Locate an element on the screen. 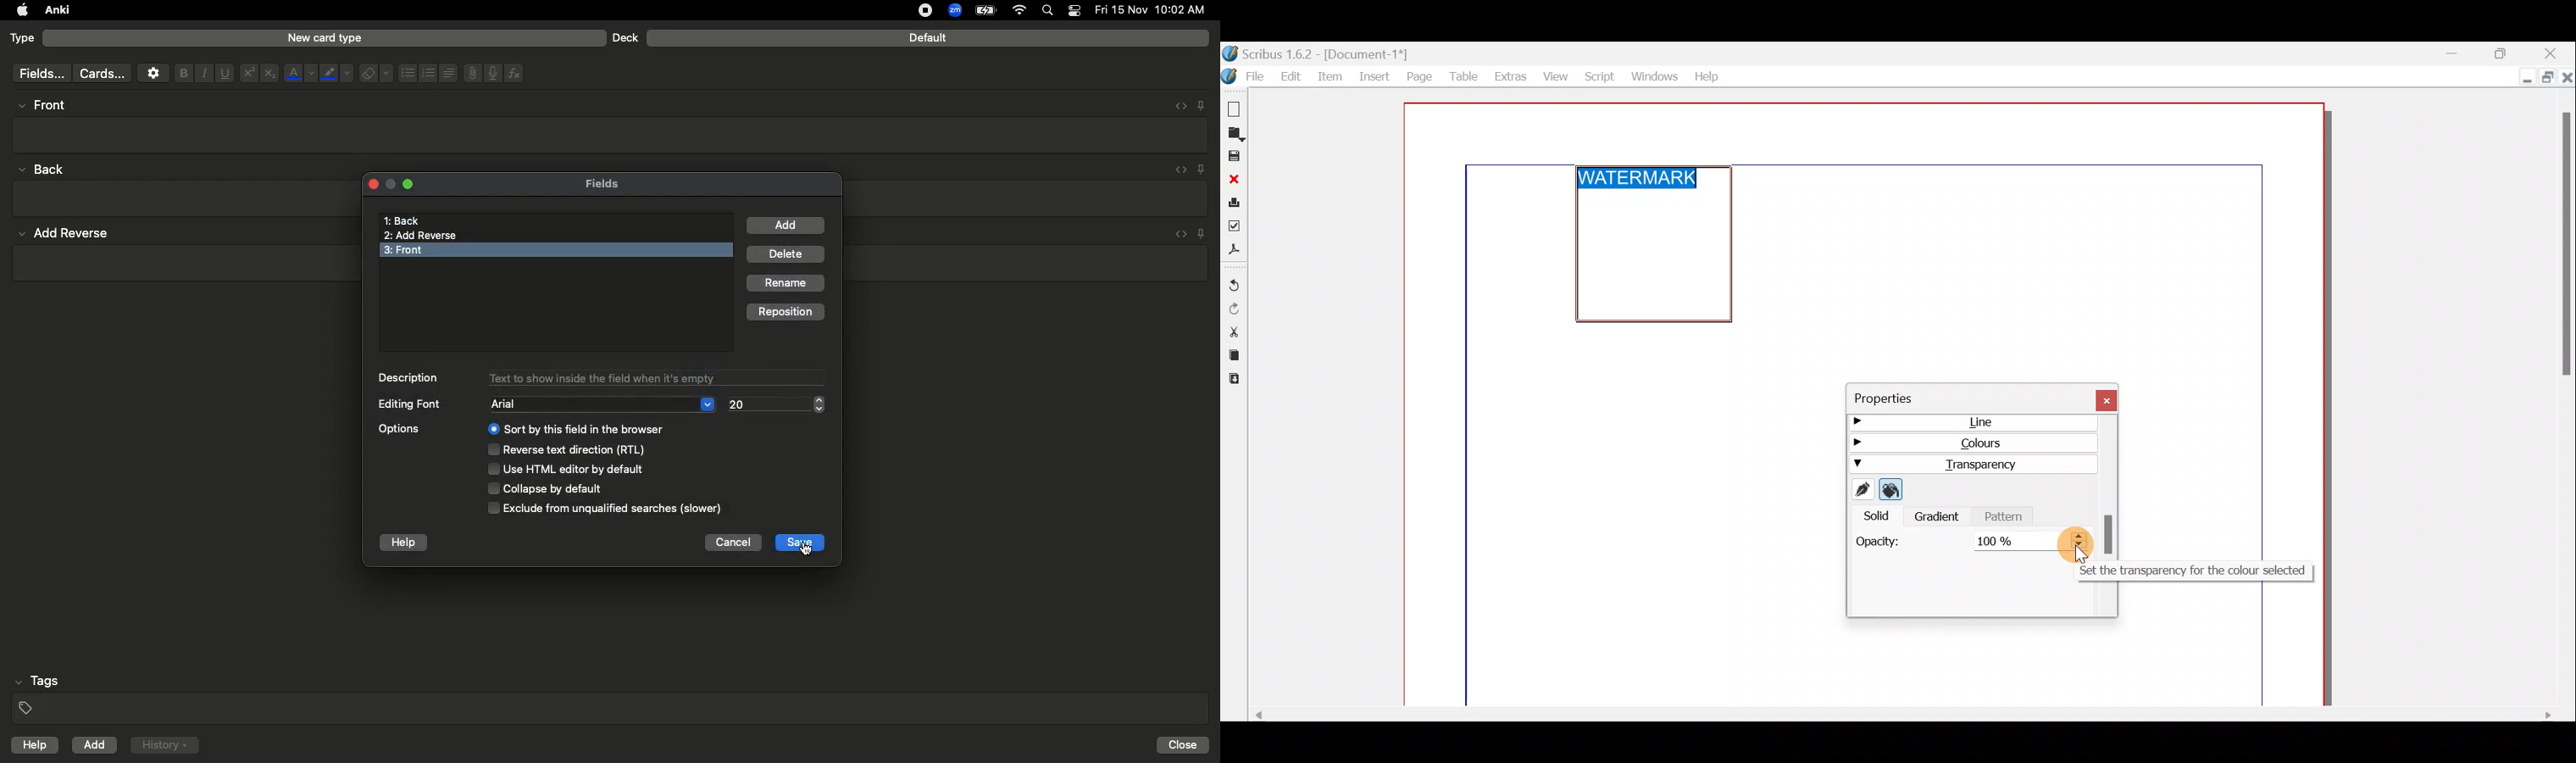 Image resolution: width=2576 pixels, height=784 pixels. Embed is located at coordinates (1175, 106).